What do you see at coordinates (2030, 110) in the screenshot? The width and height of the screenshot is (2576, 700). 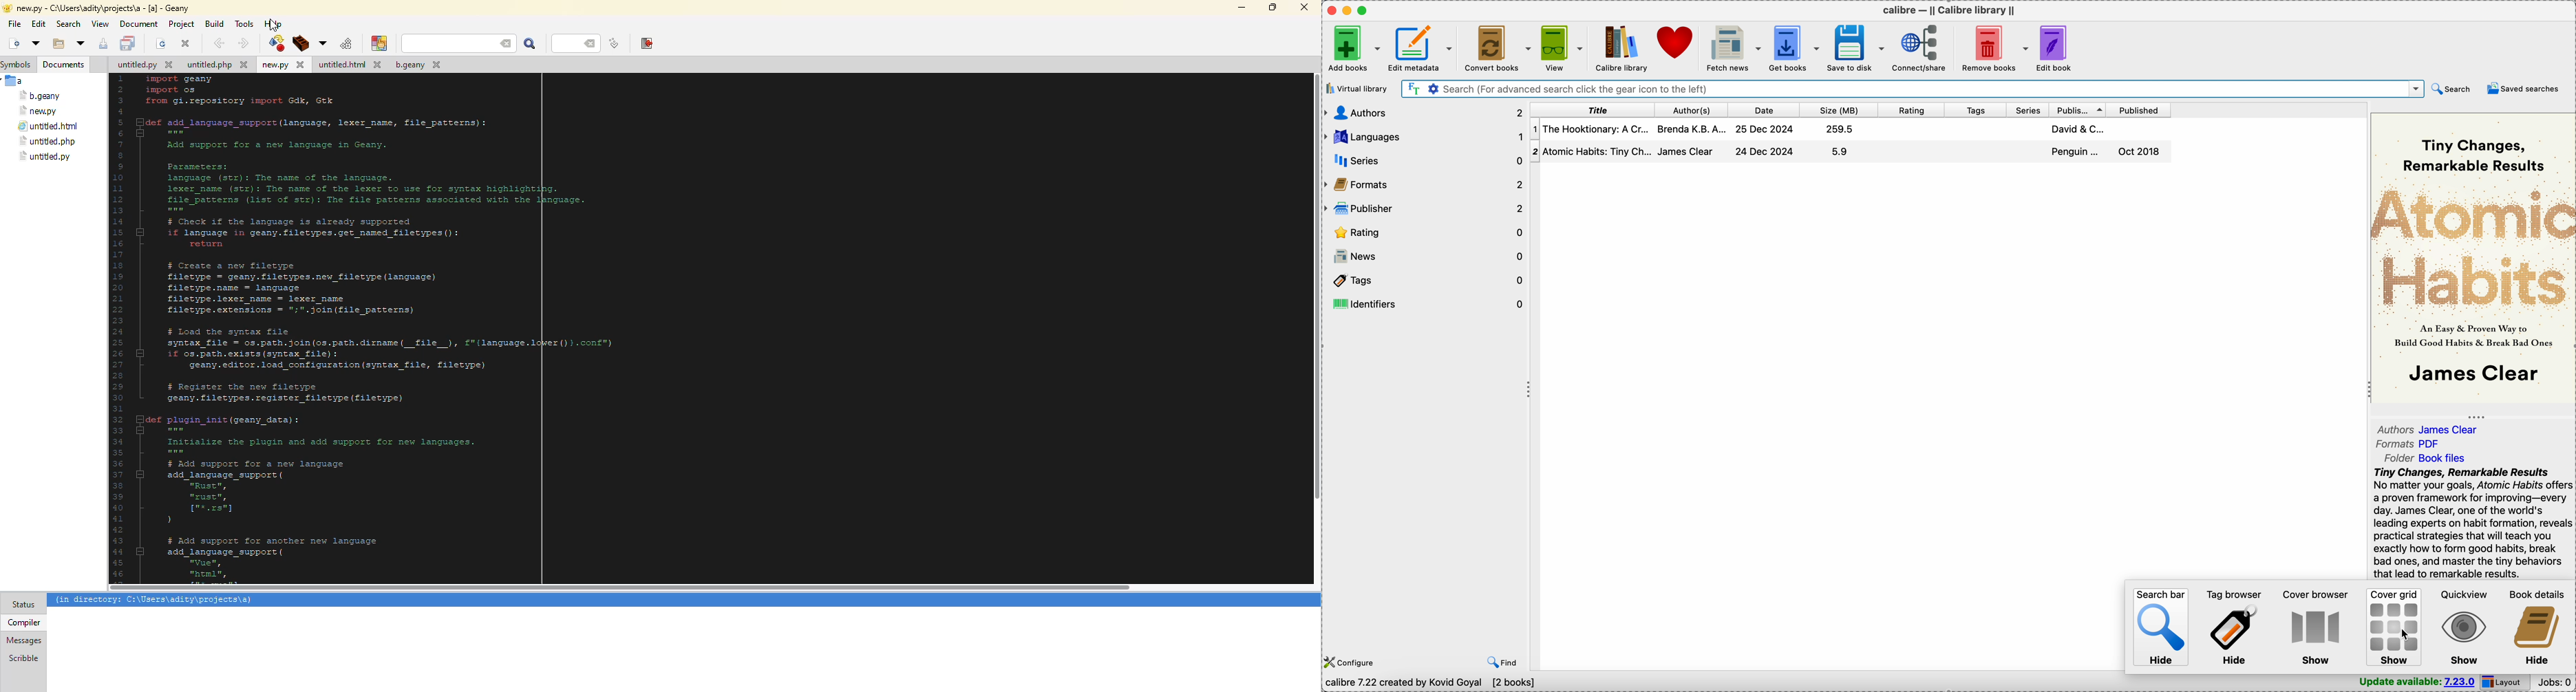 I see `series` at bounding box center [2030, 110].